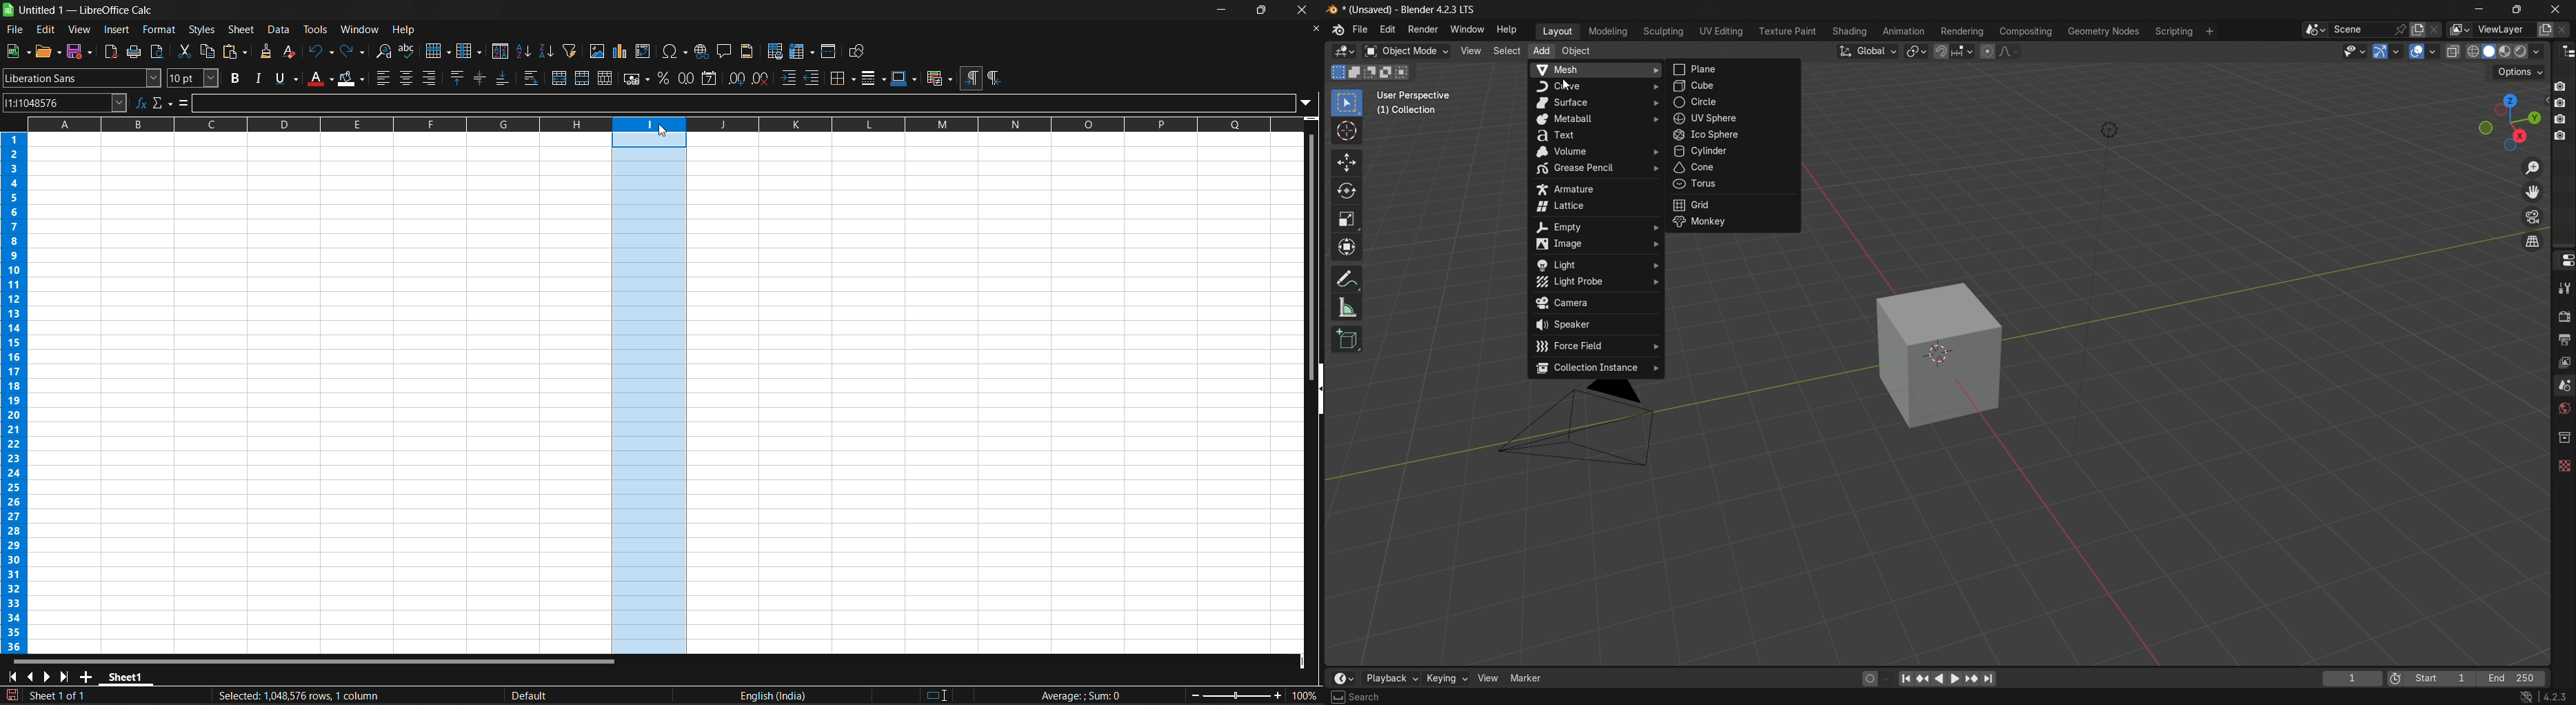 The height and width of the screenshot is (728, 2576). Describe the element at coordinates (2436, 51) in the screenshot. I see `overlays` at that location.